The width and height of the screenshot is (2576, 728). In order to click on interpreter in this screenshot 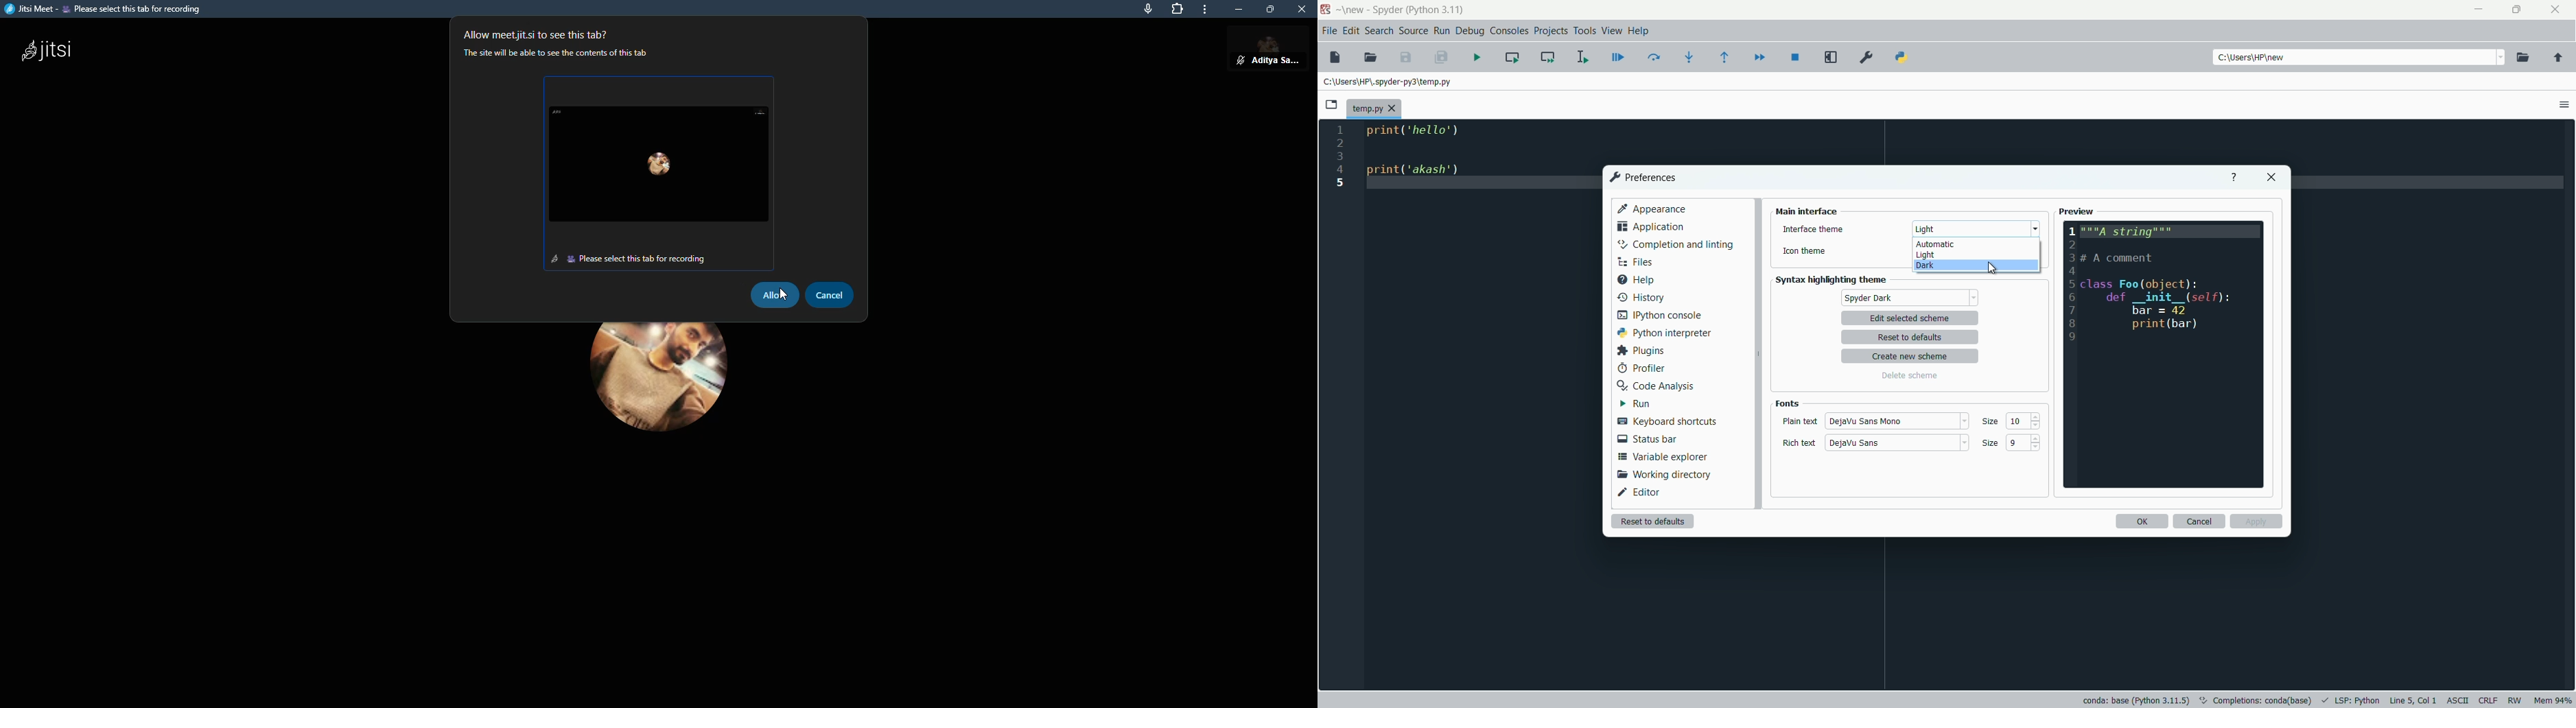, I will do `click(2135, 700)`.